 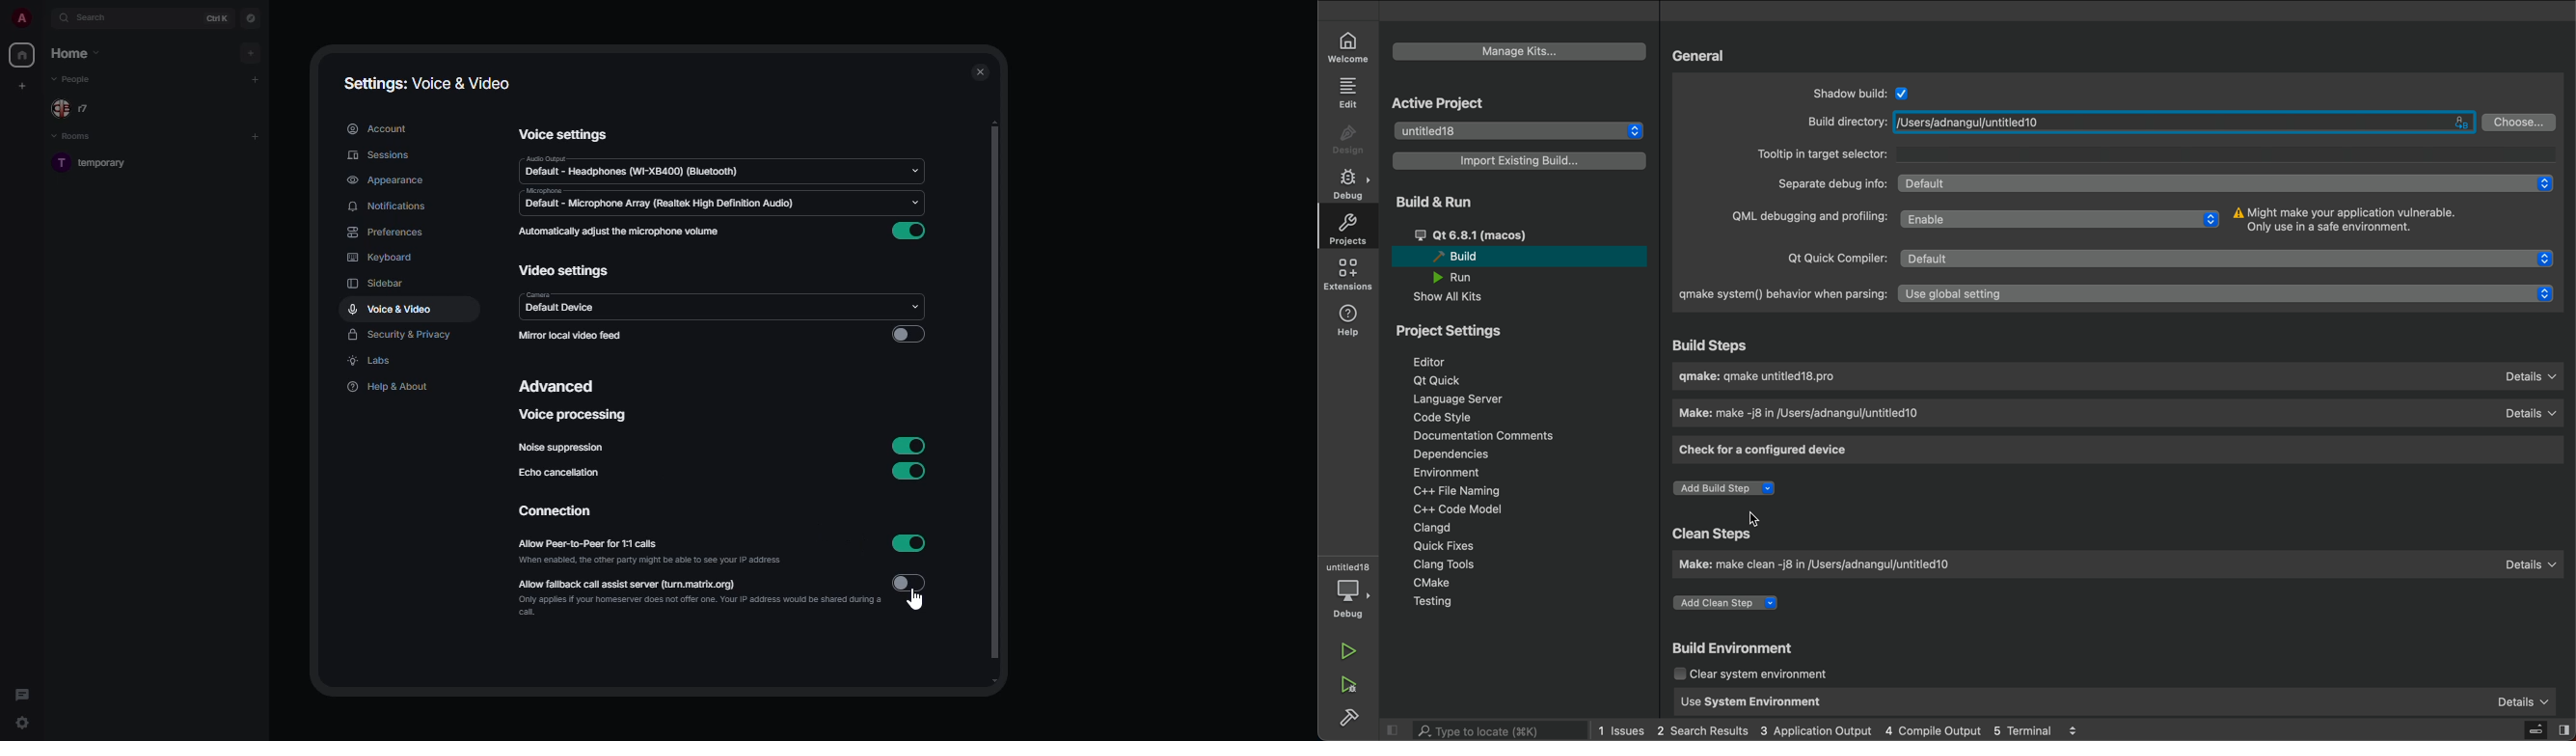 I want to click on edit, so click(x=1348, y=93).